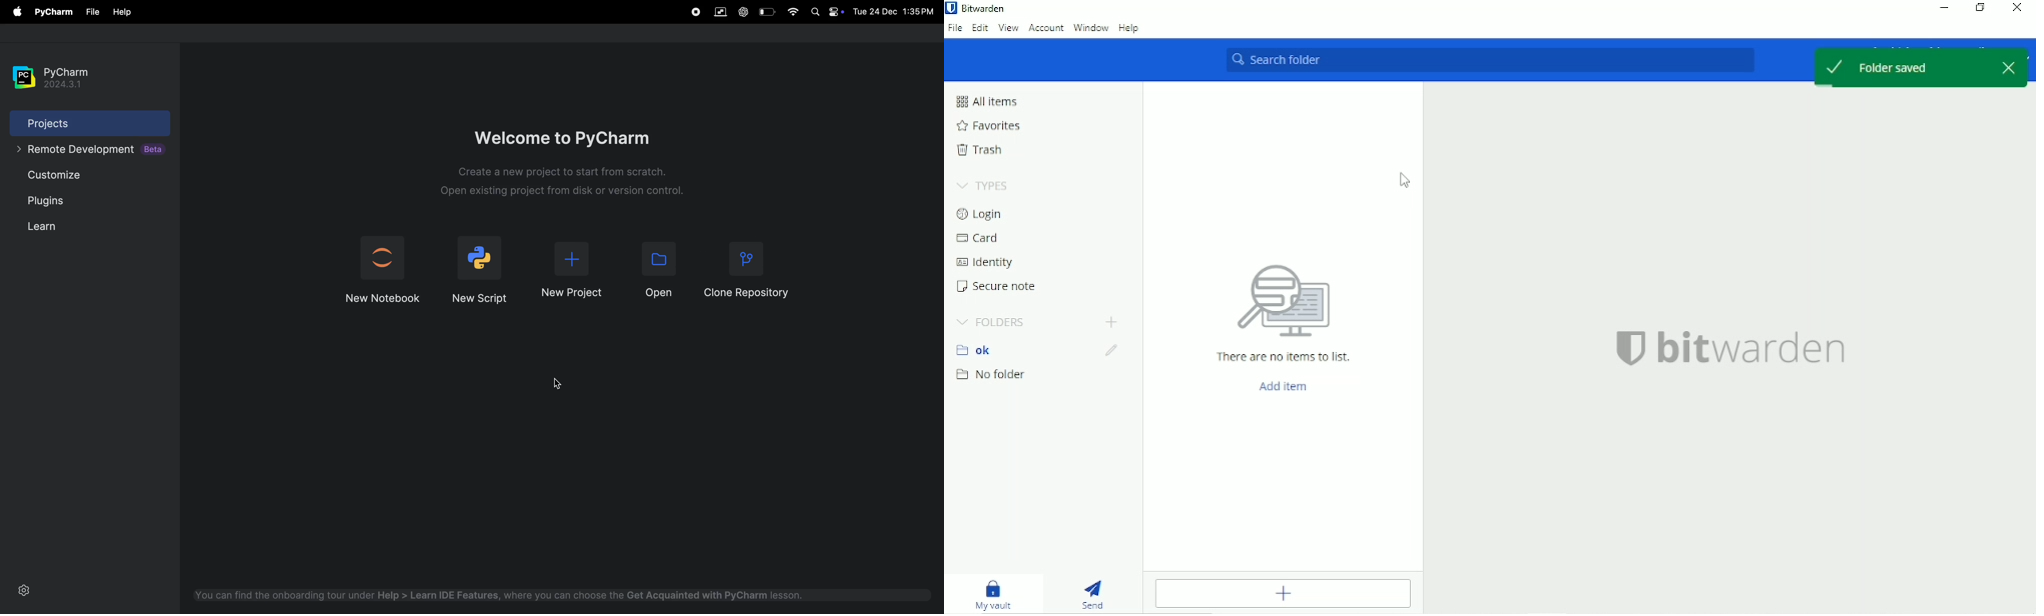 This screenshot has height=616, width=2044. What do you see at coordinates (983, 150) in the screenshot?
I see `Trash` at bounding box center [983, 150].